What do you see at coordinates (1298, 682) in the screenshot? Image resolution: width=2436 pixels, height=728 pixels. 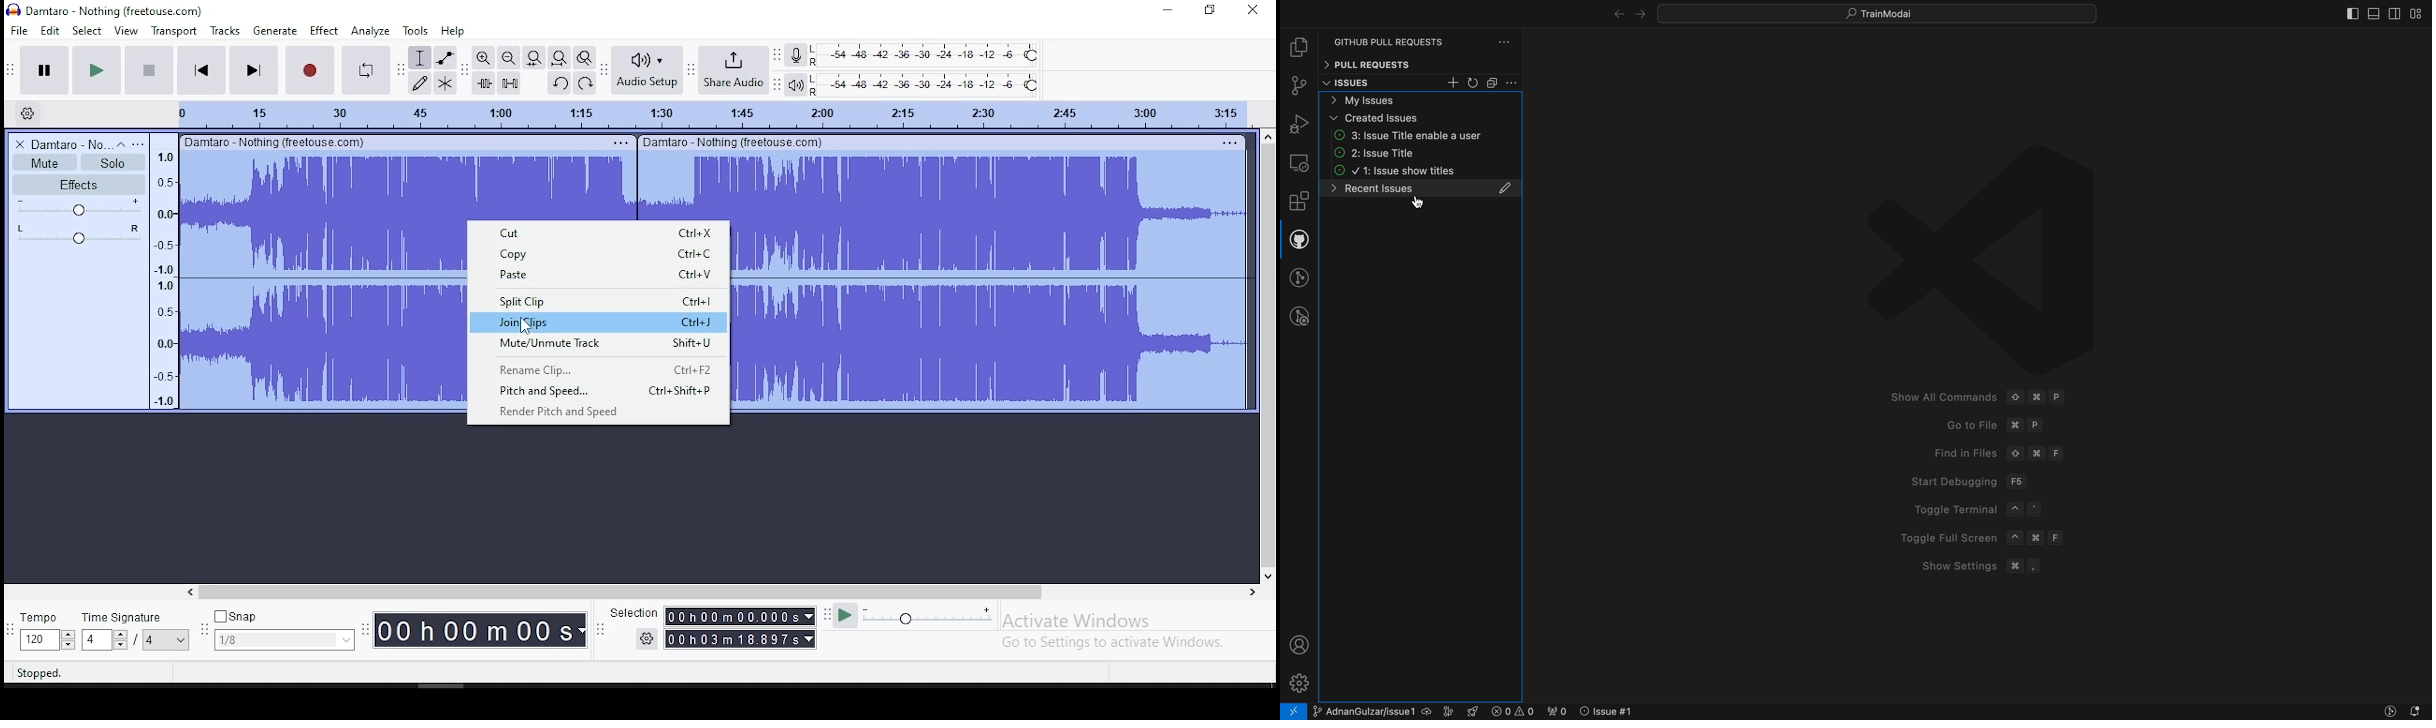 I see `settings` at bounding box center [1298, 682].